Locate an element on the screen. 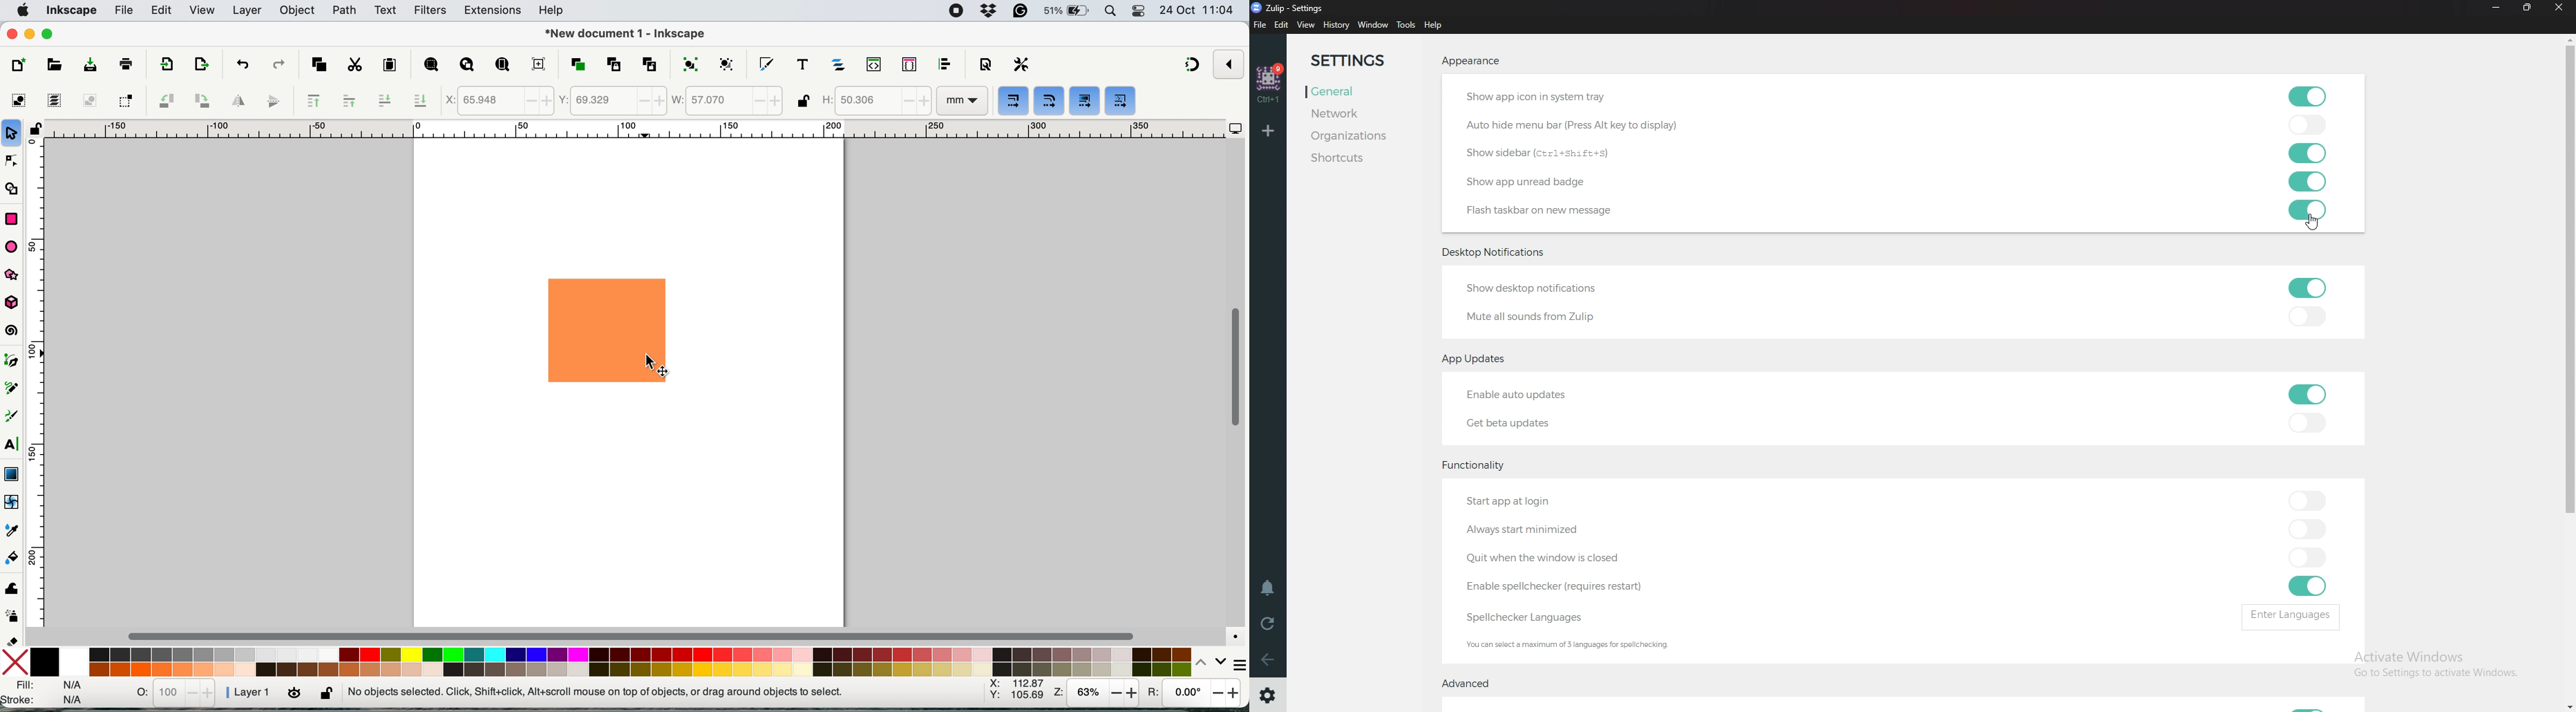 Image resolution: width=2576 pixels, height=728 pixels. toggle current layer visibility is located at coordinates (296, 694).